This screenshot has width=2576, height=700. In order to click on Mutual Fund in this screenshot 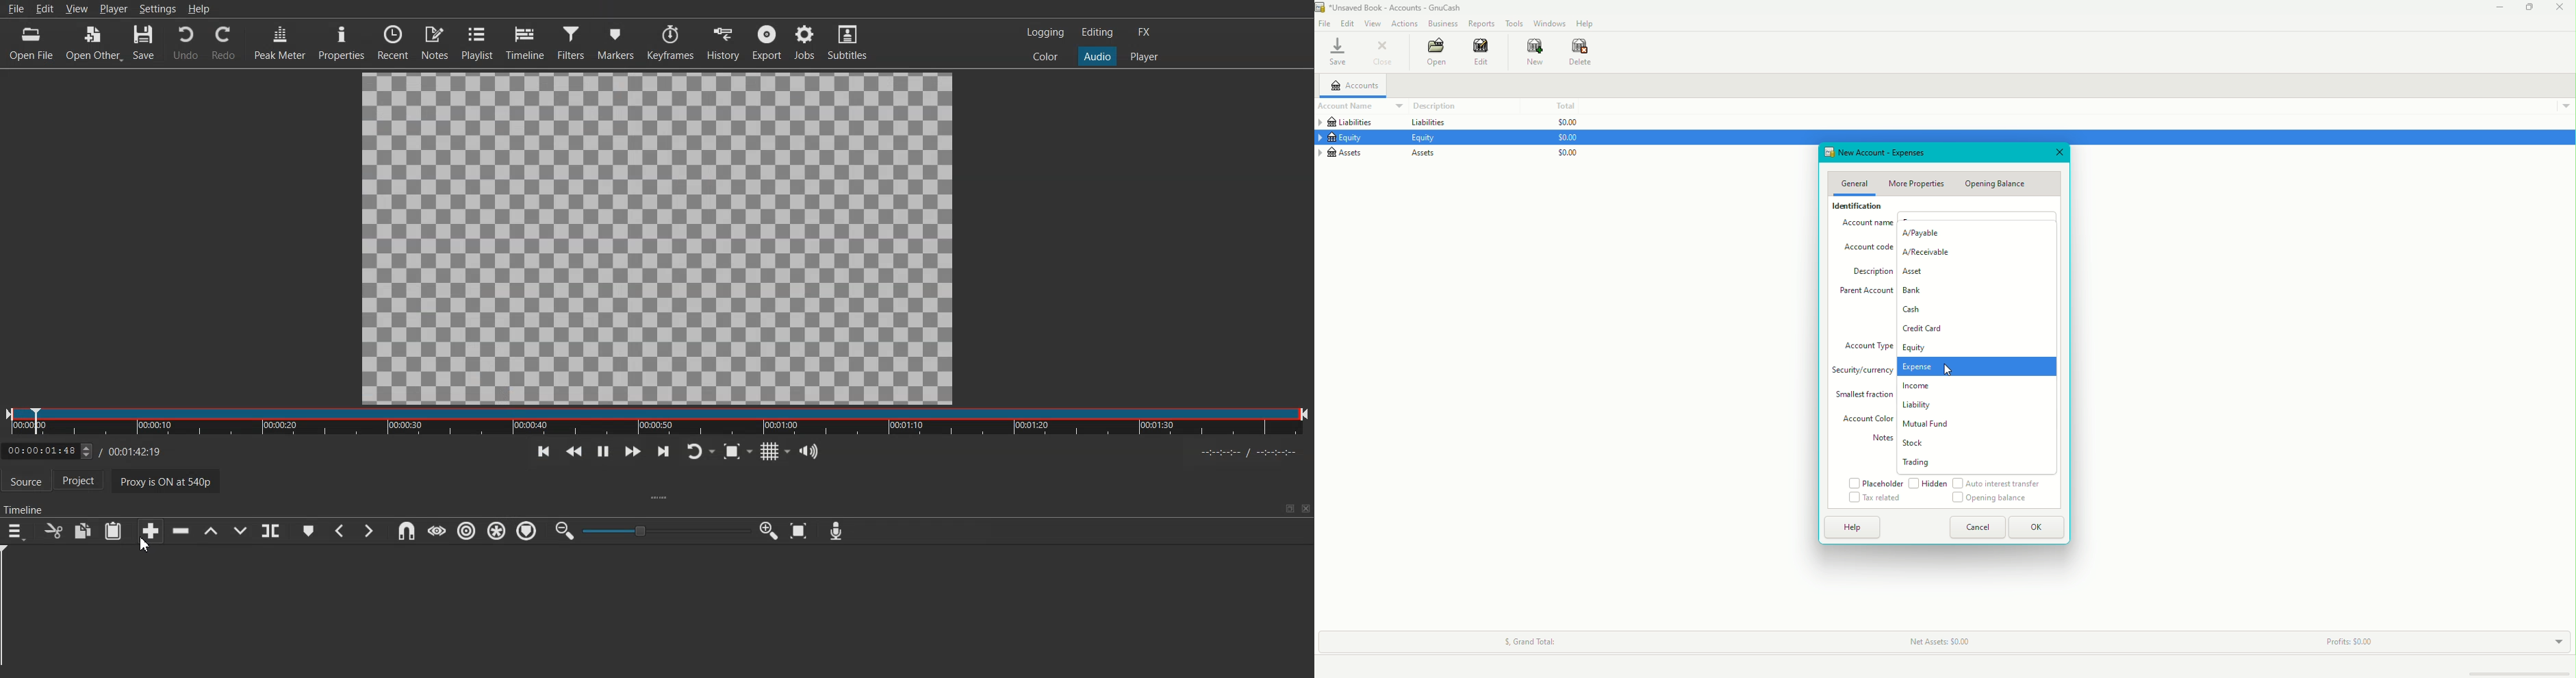, I will do `click(1925, 425)`.